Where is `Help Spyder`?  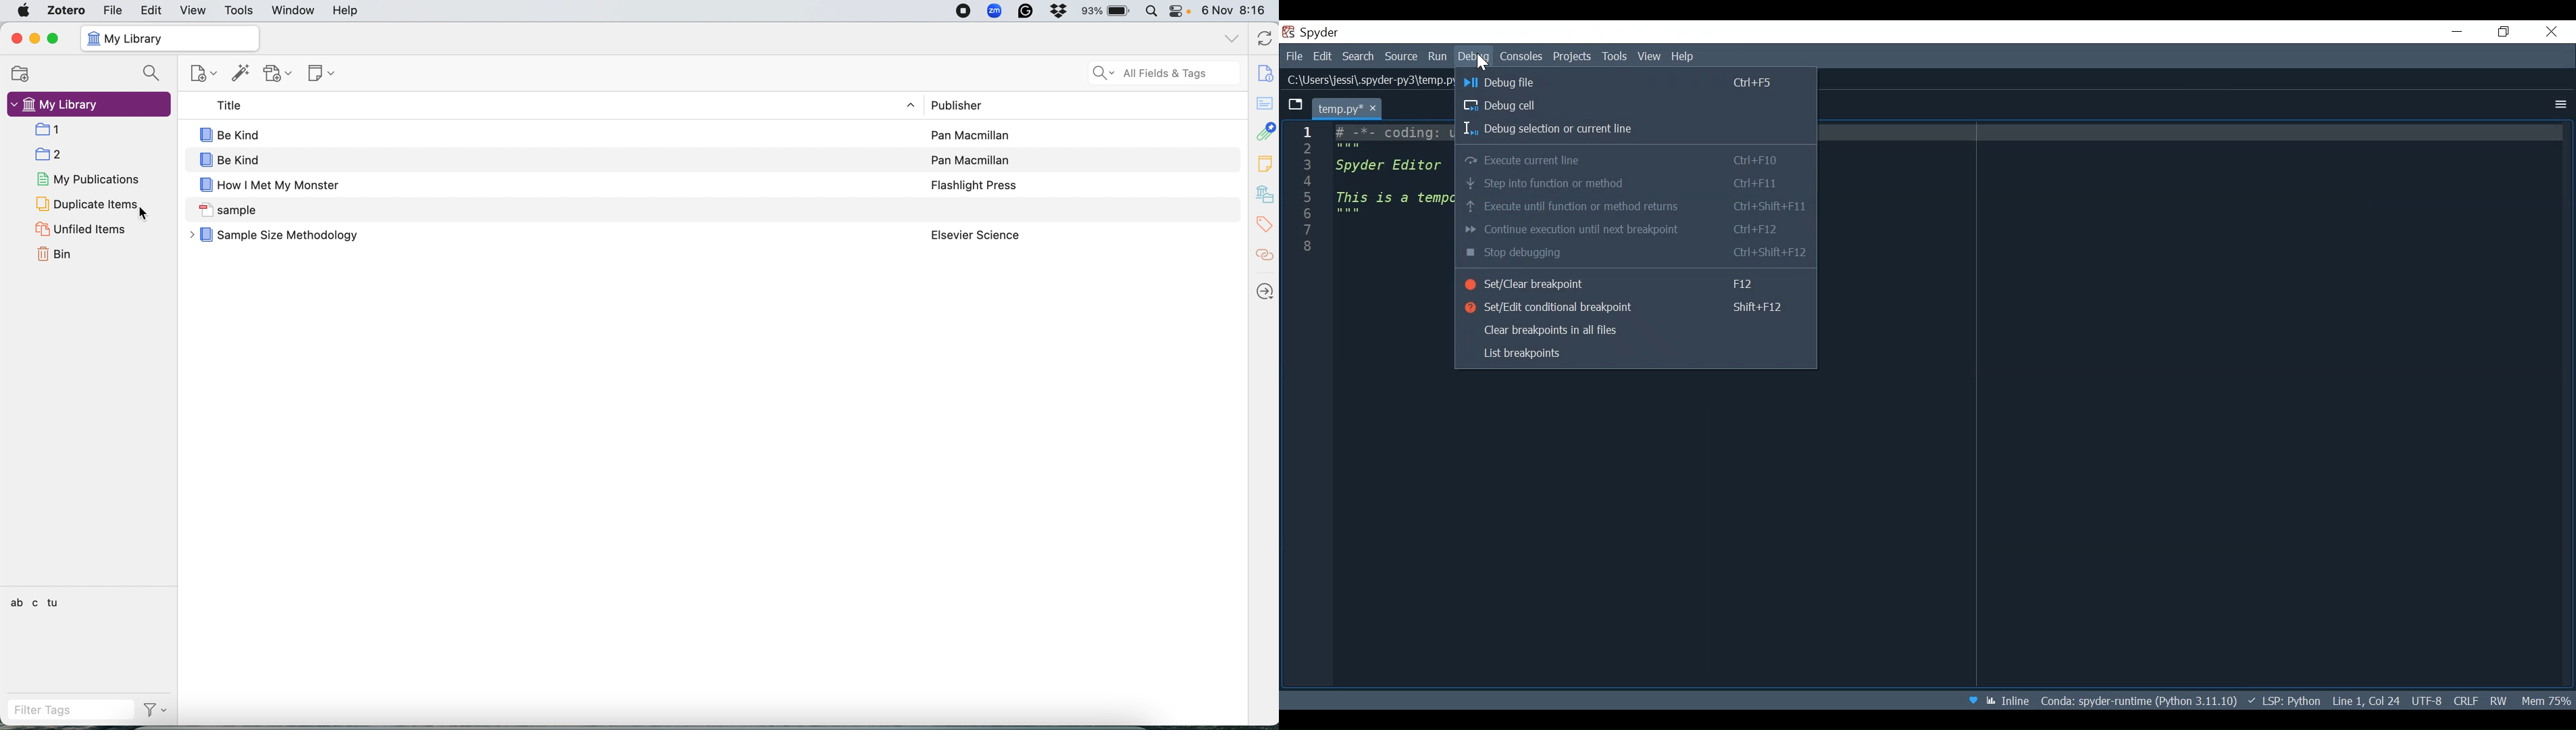 Help Spyder is located at coordinates (1973, 700).